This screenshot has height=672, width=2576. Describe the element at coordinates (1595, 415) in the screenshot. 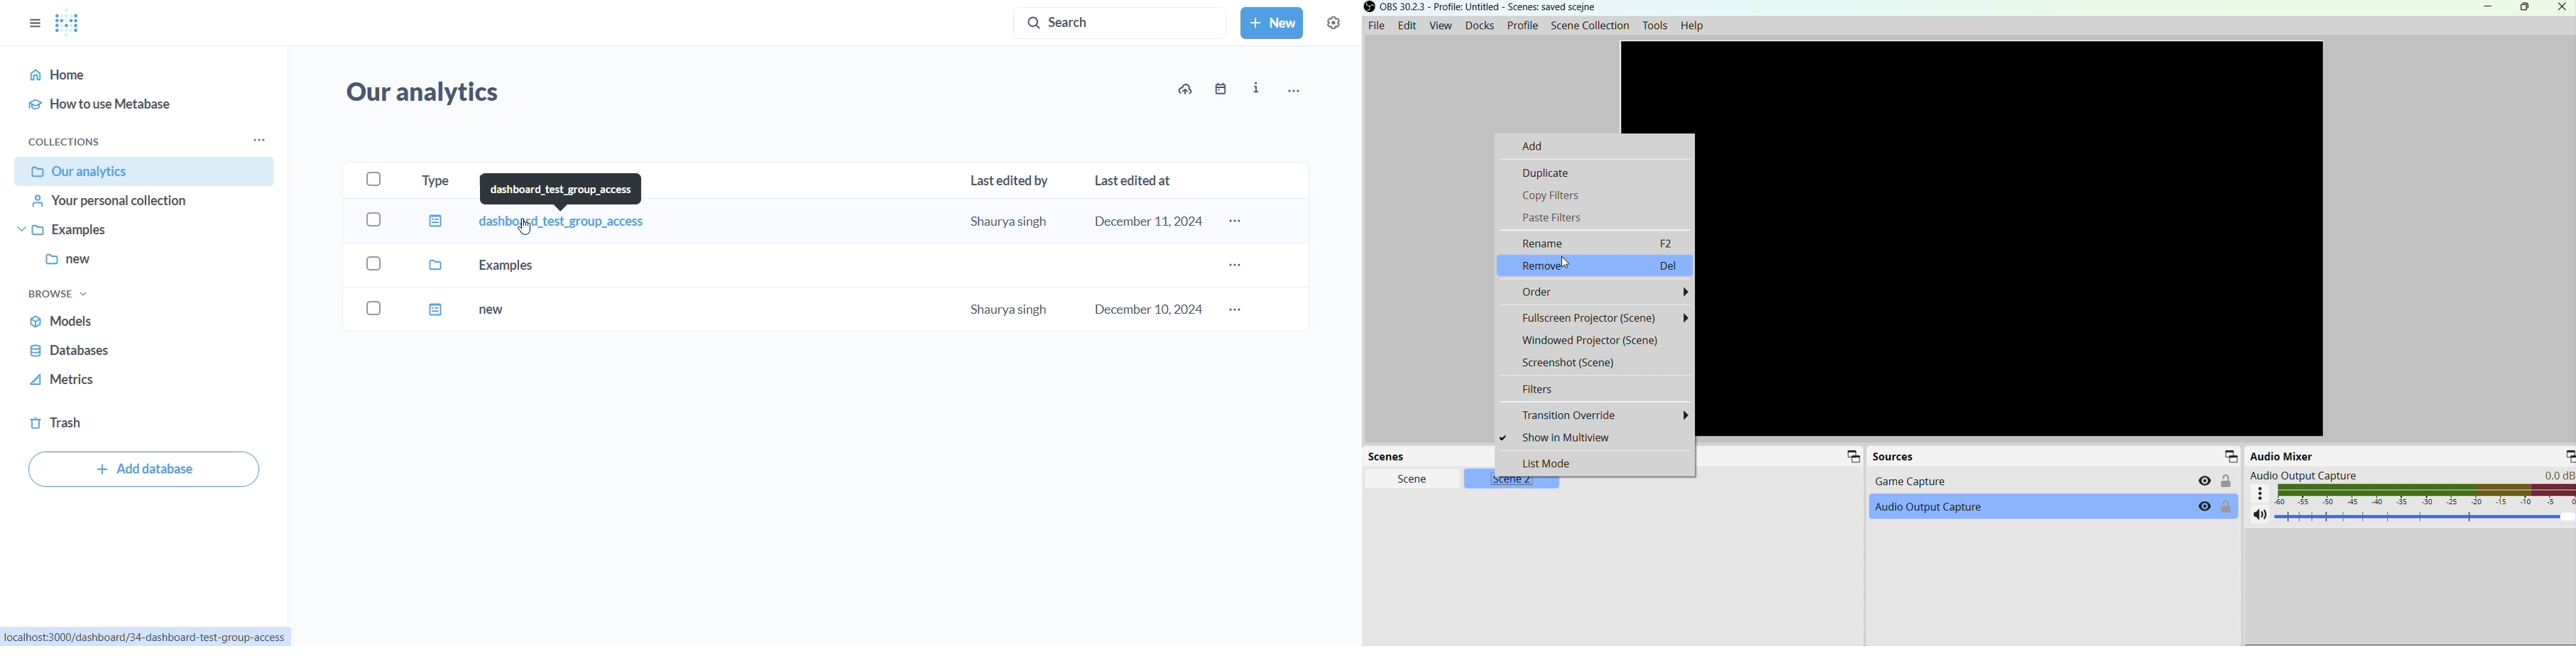

I see `Transition Override` at that location.